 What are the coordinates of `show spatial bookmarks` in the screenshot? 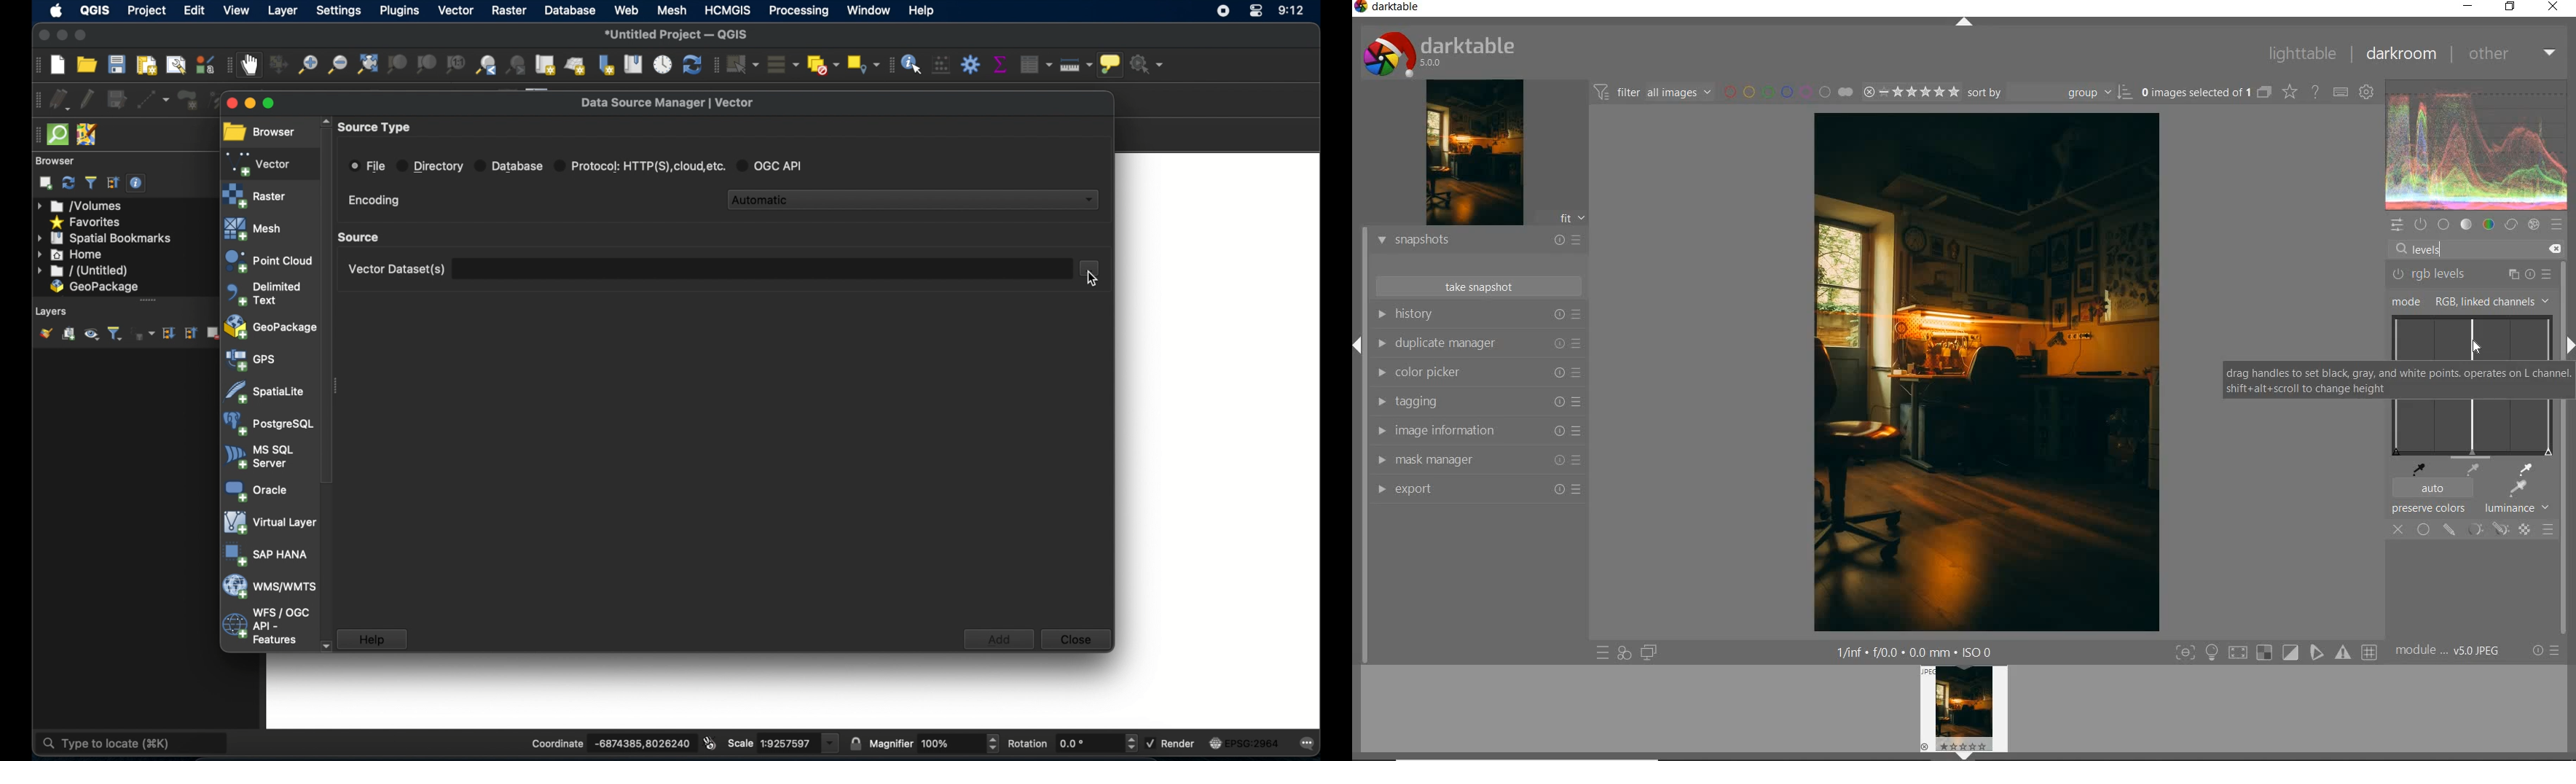 It's located at (632, 63).